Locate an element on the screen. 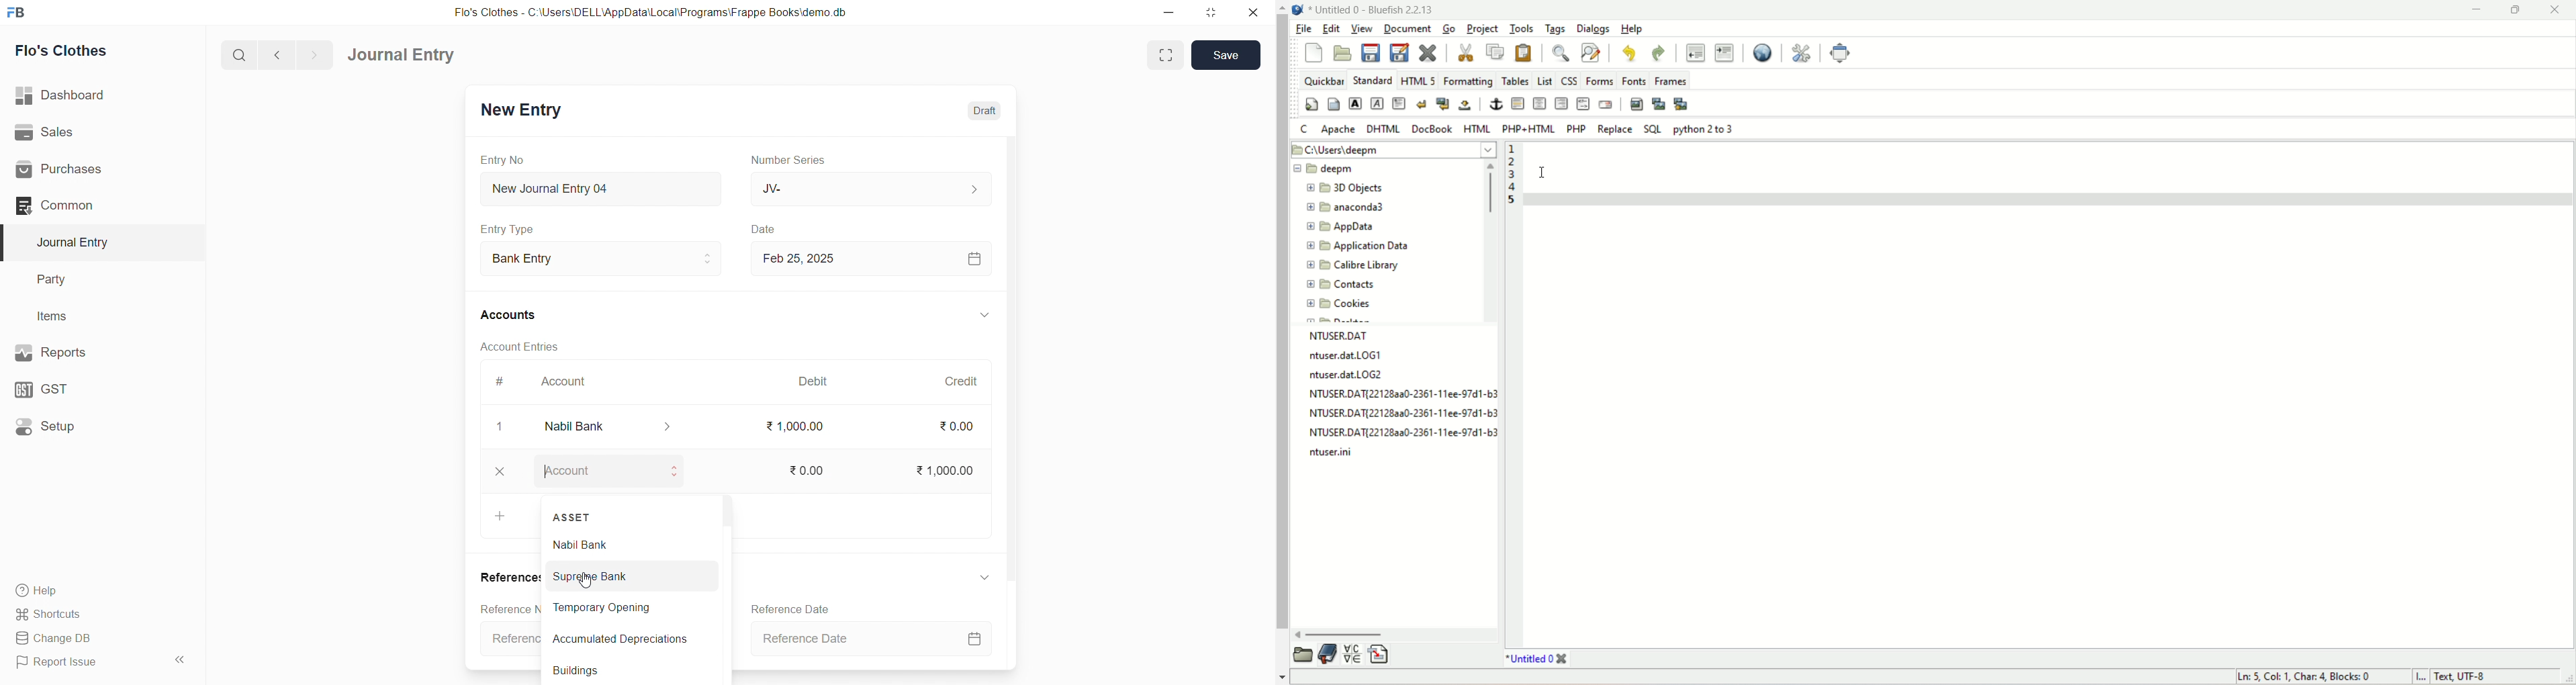  Feb 25, 2025 is located at coordinates (876, 258).